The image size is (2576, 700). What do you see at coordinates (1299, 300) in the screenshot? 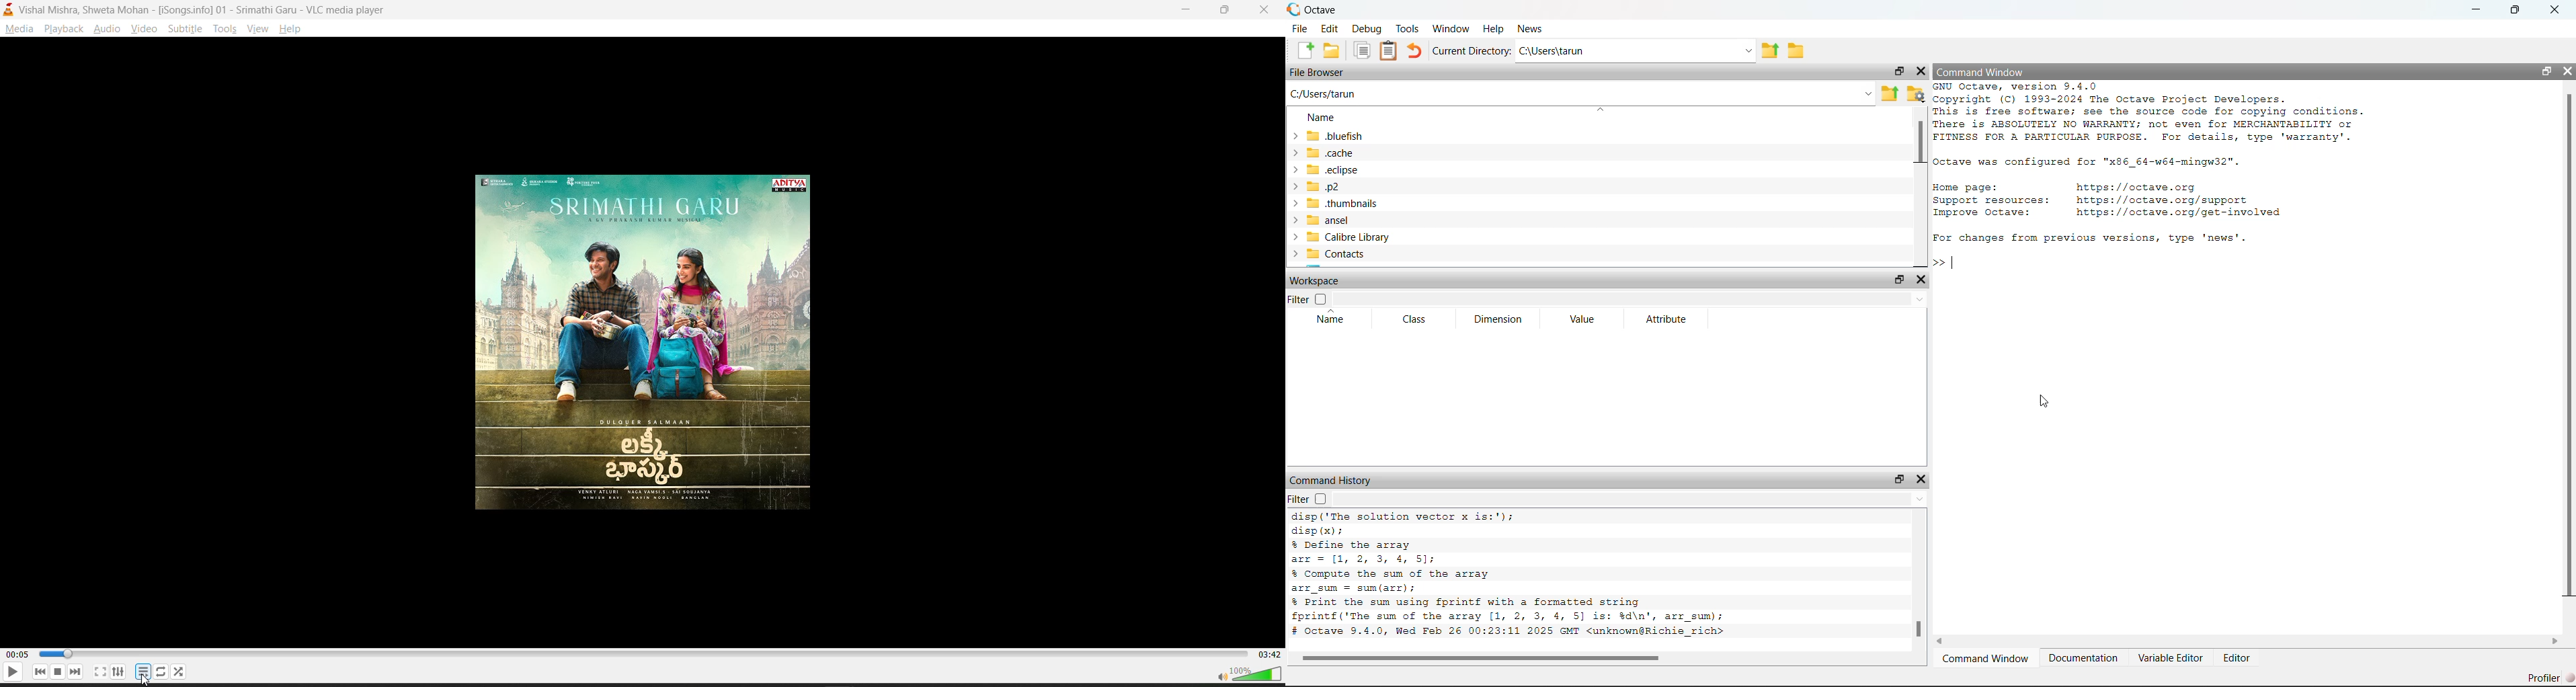
I see `Filter` at bounding box center [1299, 300].